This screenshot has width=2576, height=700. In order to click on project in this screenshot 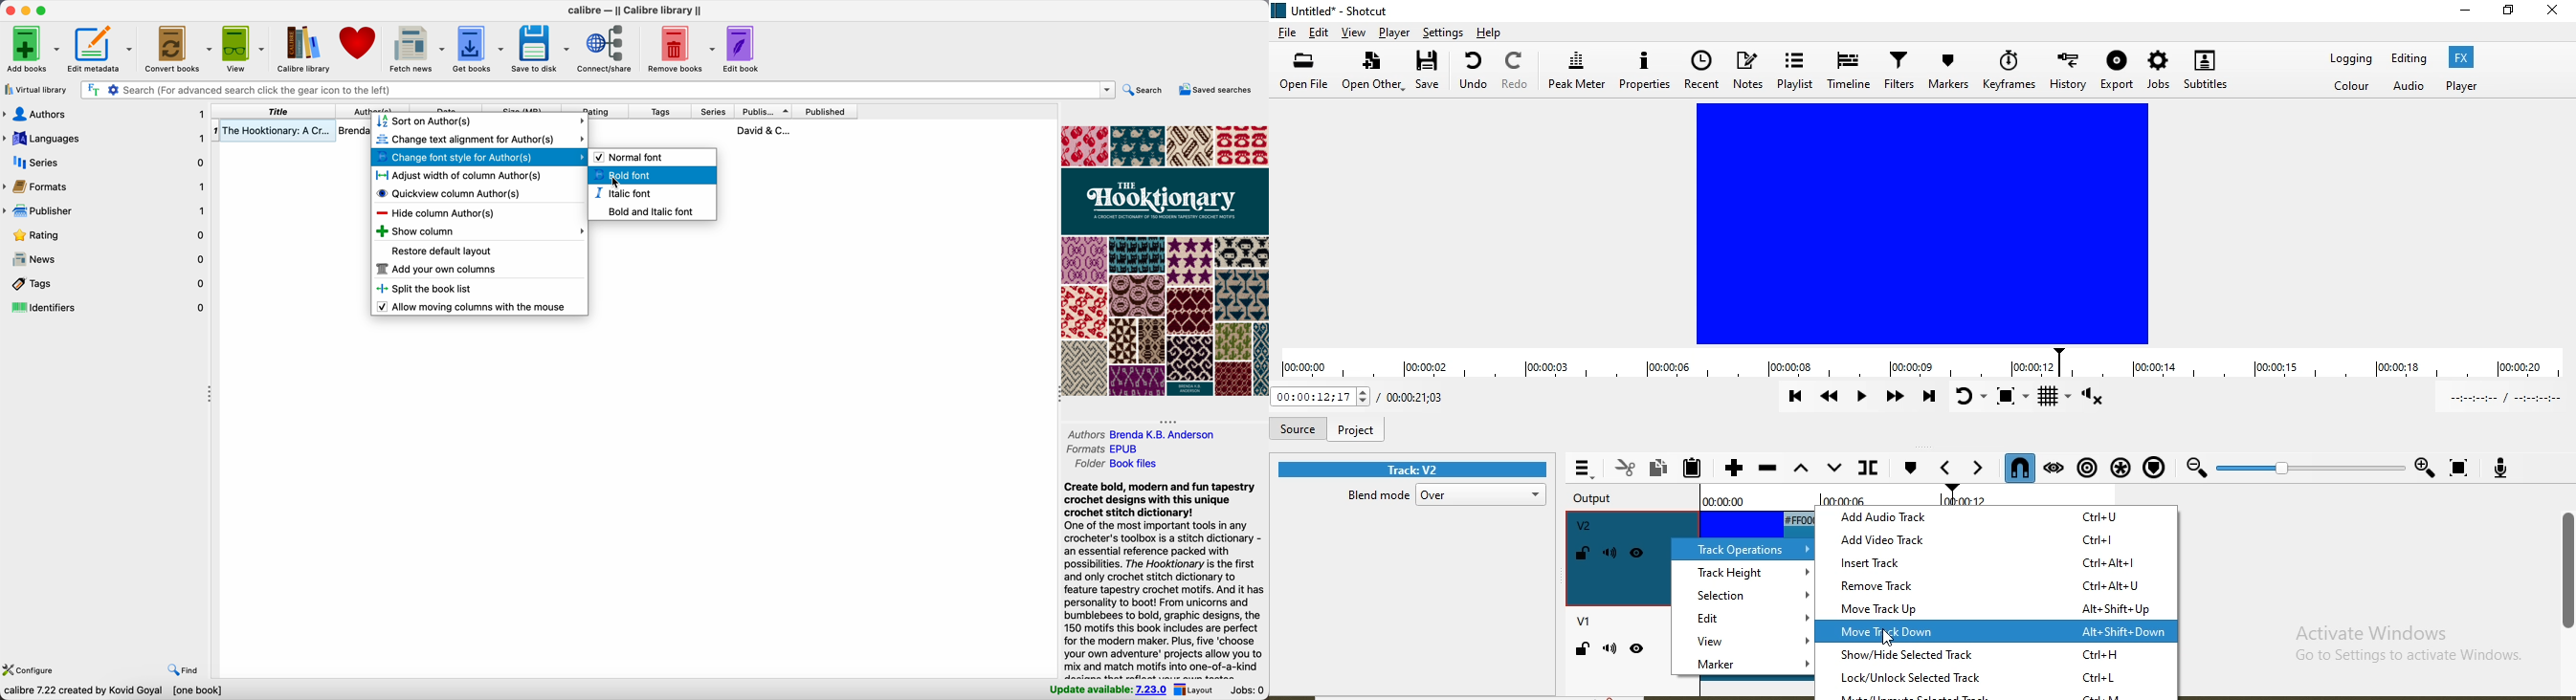, I will do `click(1356, 429)`.